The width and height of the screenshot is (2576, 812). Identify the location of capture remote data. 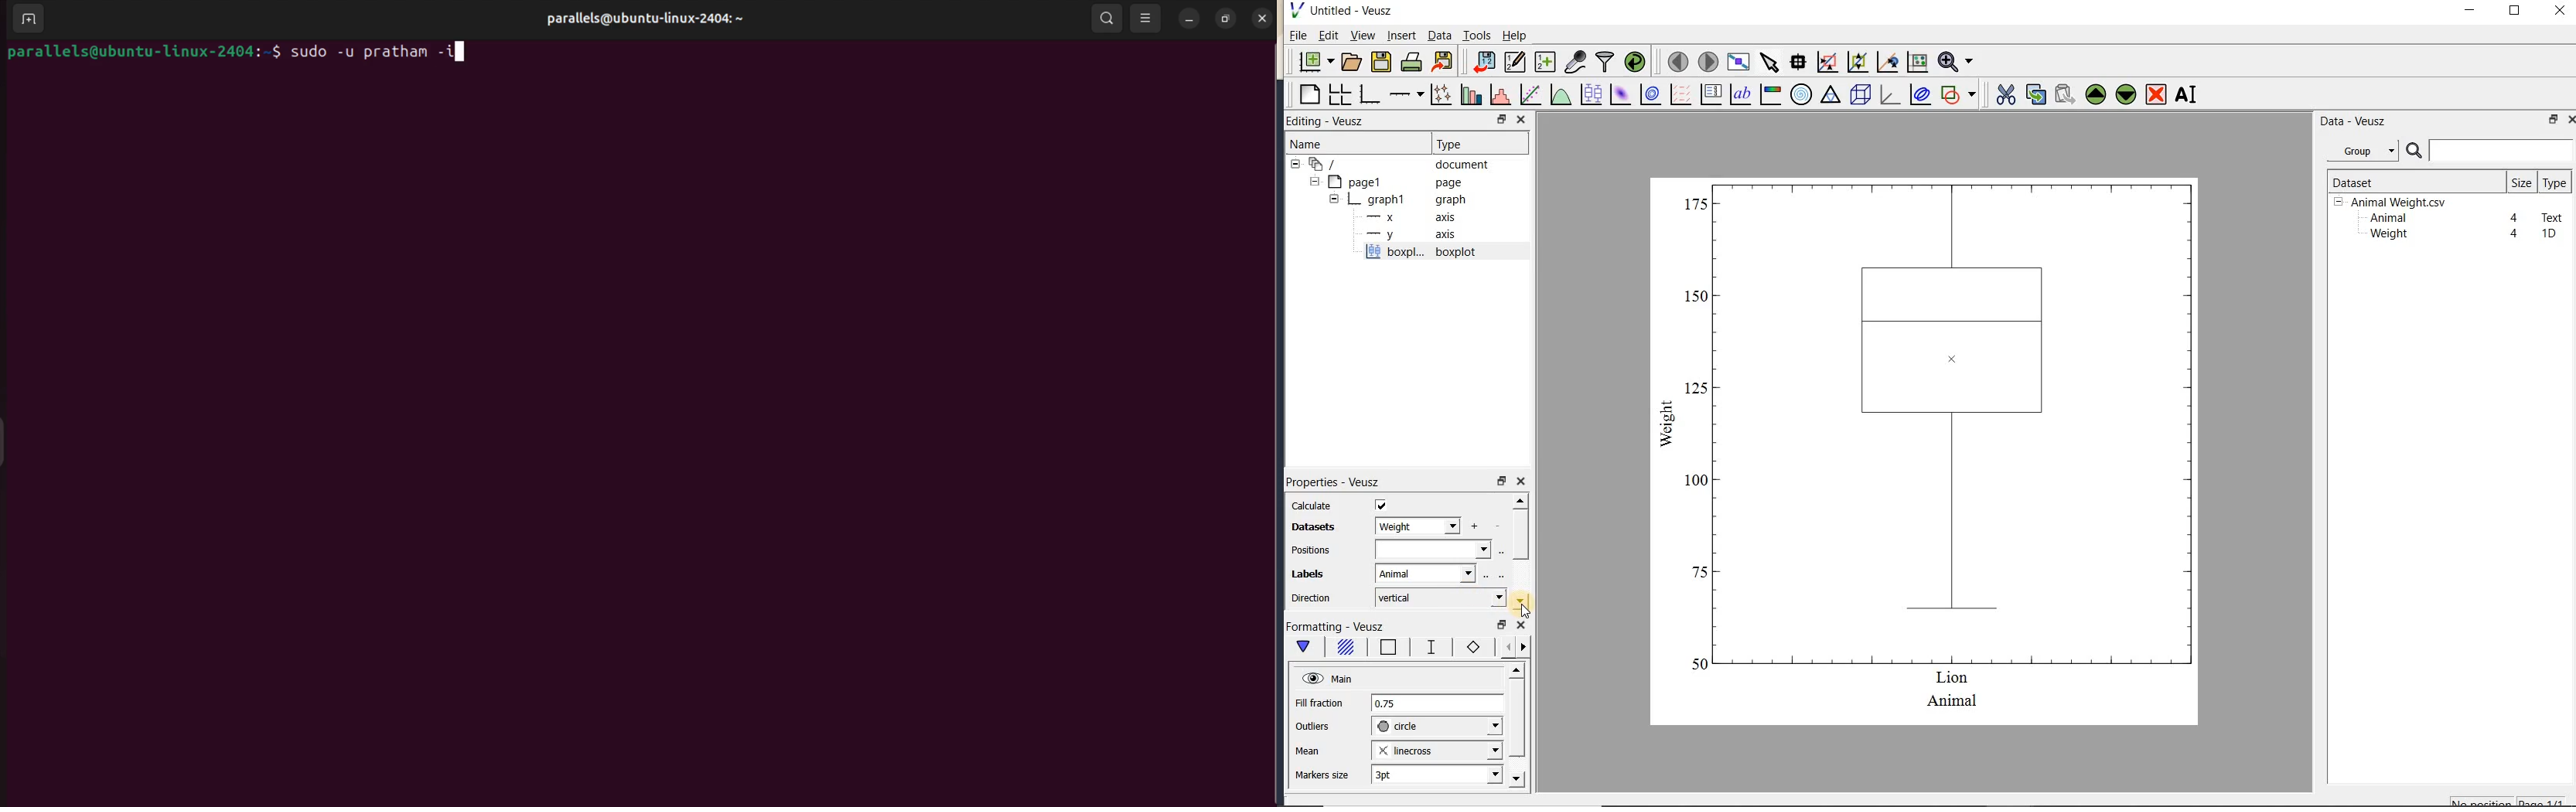
(1575, 61).